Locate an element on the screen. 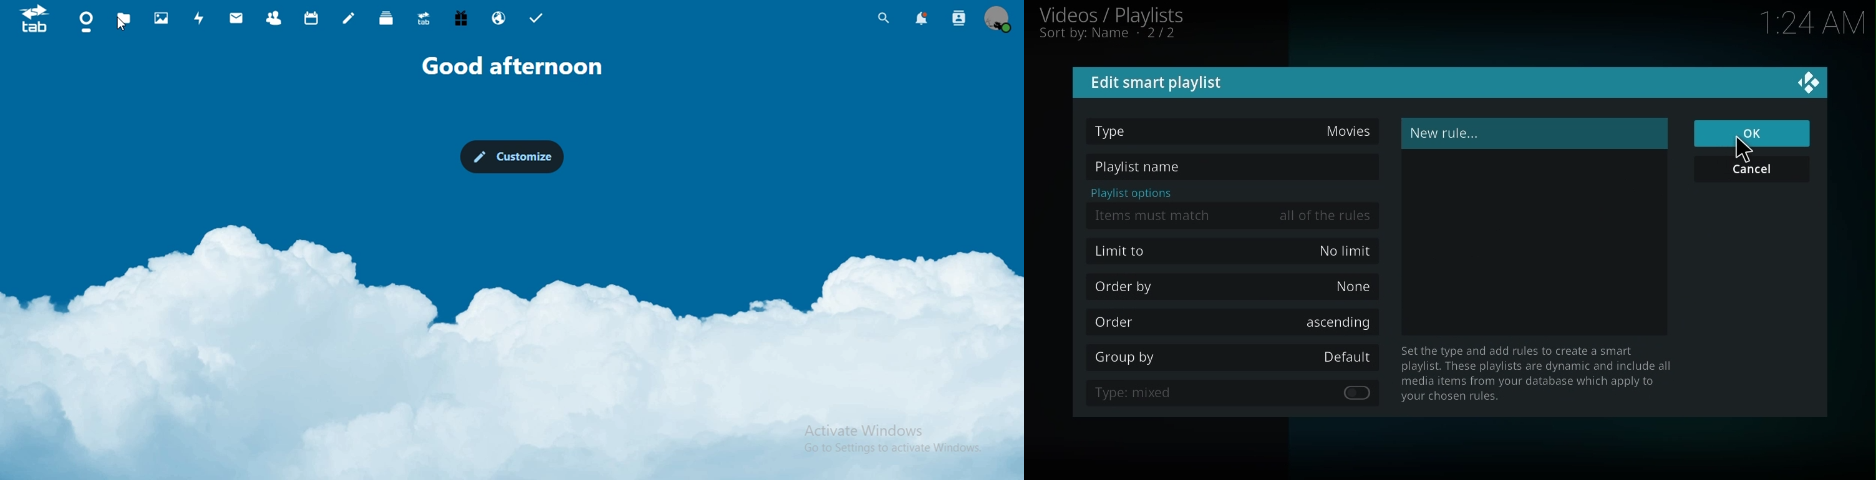 The width and height of the screenshot is (1876, 504). calendar is located at coordinates (311, 17).